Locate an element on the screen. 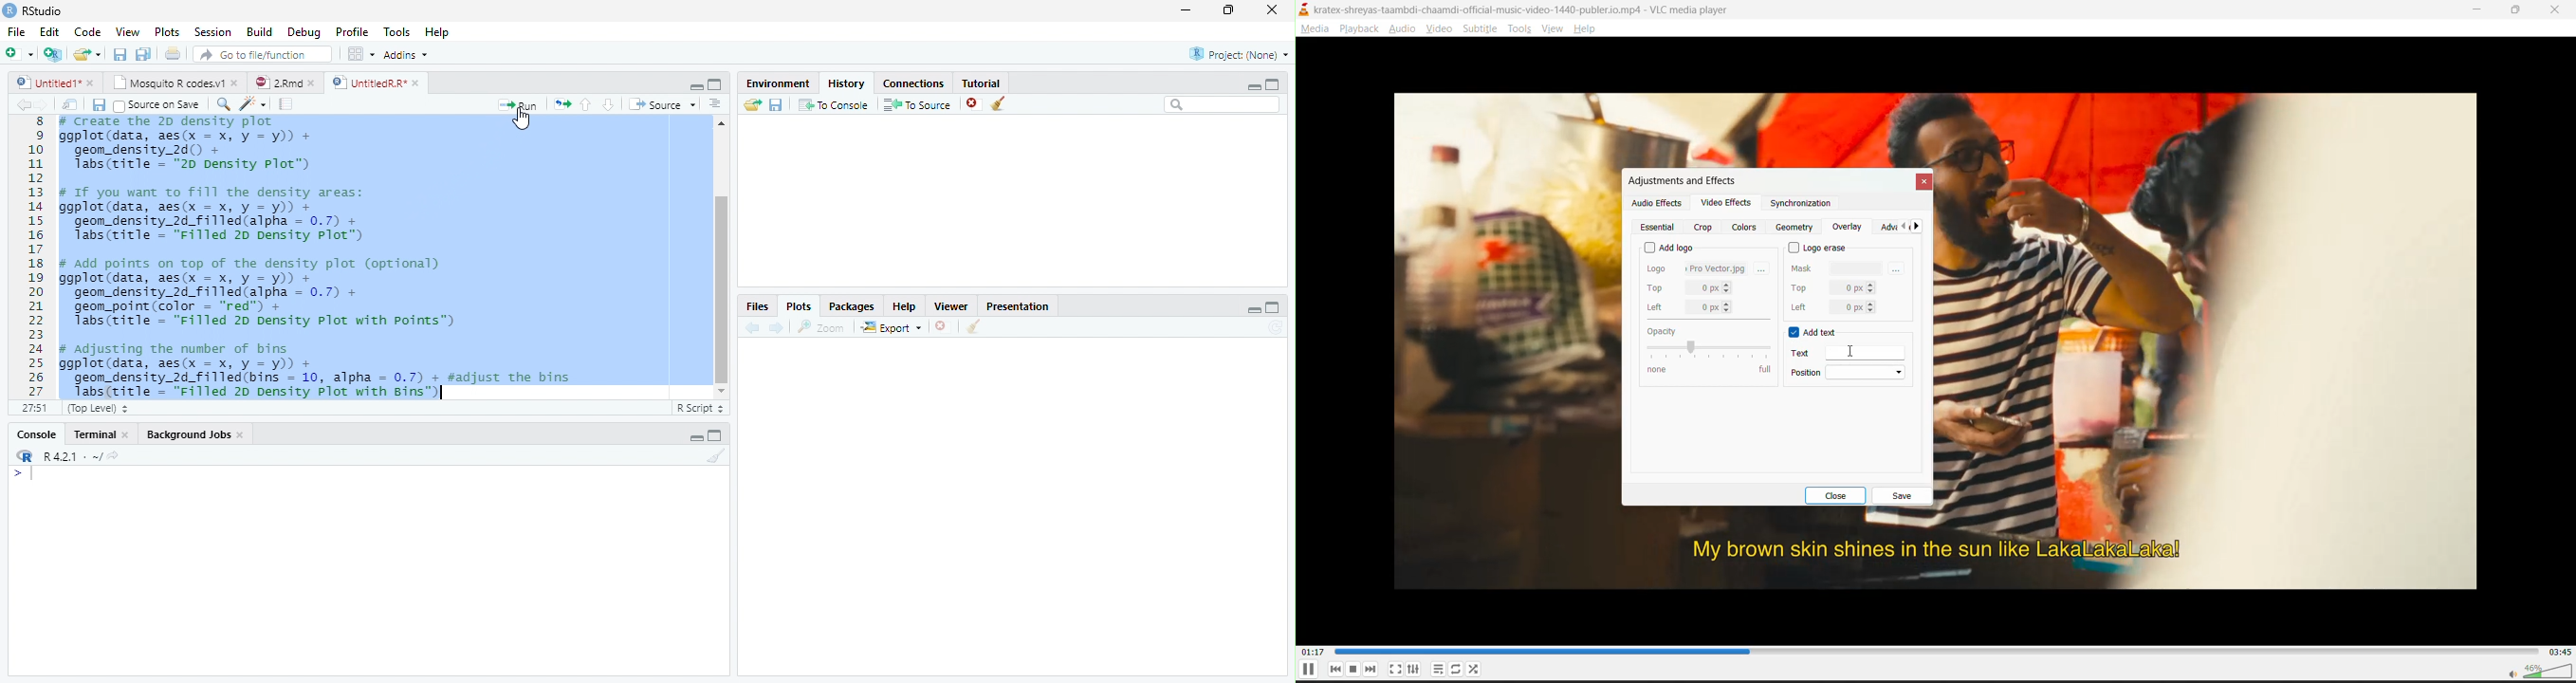 Image resolution: width=2576 pixels, height=700 pixels. 8 # Create the 2D density plot 9 ggplot(data, aes(x = x, y = y)) +10 geom_density 2d) +11 Tabs(title - "20 Density plot”)1213 # If you want to fill the density areas:14 ggplot(data, aes(x = x, y = y)) +15 “geon density 2d filled(alpha - 0.7) + |16  Tabs(title = "Filled 20 Density Plot”)1718 # Add points on top of the density plot (optional)19 ggplot(data, aes(x = x, y = y)) +20 geom_density_2d_filled(alpha = 0.7) +21 geom_point(color = "red") +22 Tabs(title = "Filled 20 Density Plot with Points")2324 # adjusting the number of bins25 ggplot(data, aes(x = x, y = y)) +26 geom_density_2d_filled(bins = 10, alpha = 0.7) + #adjust the bins27  labs(title = "Filled 2p Density Plot with Bins™)| is located at coordinates (344, 258).